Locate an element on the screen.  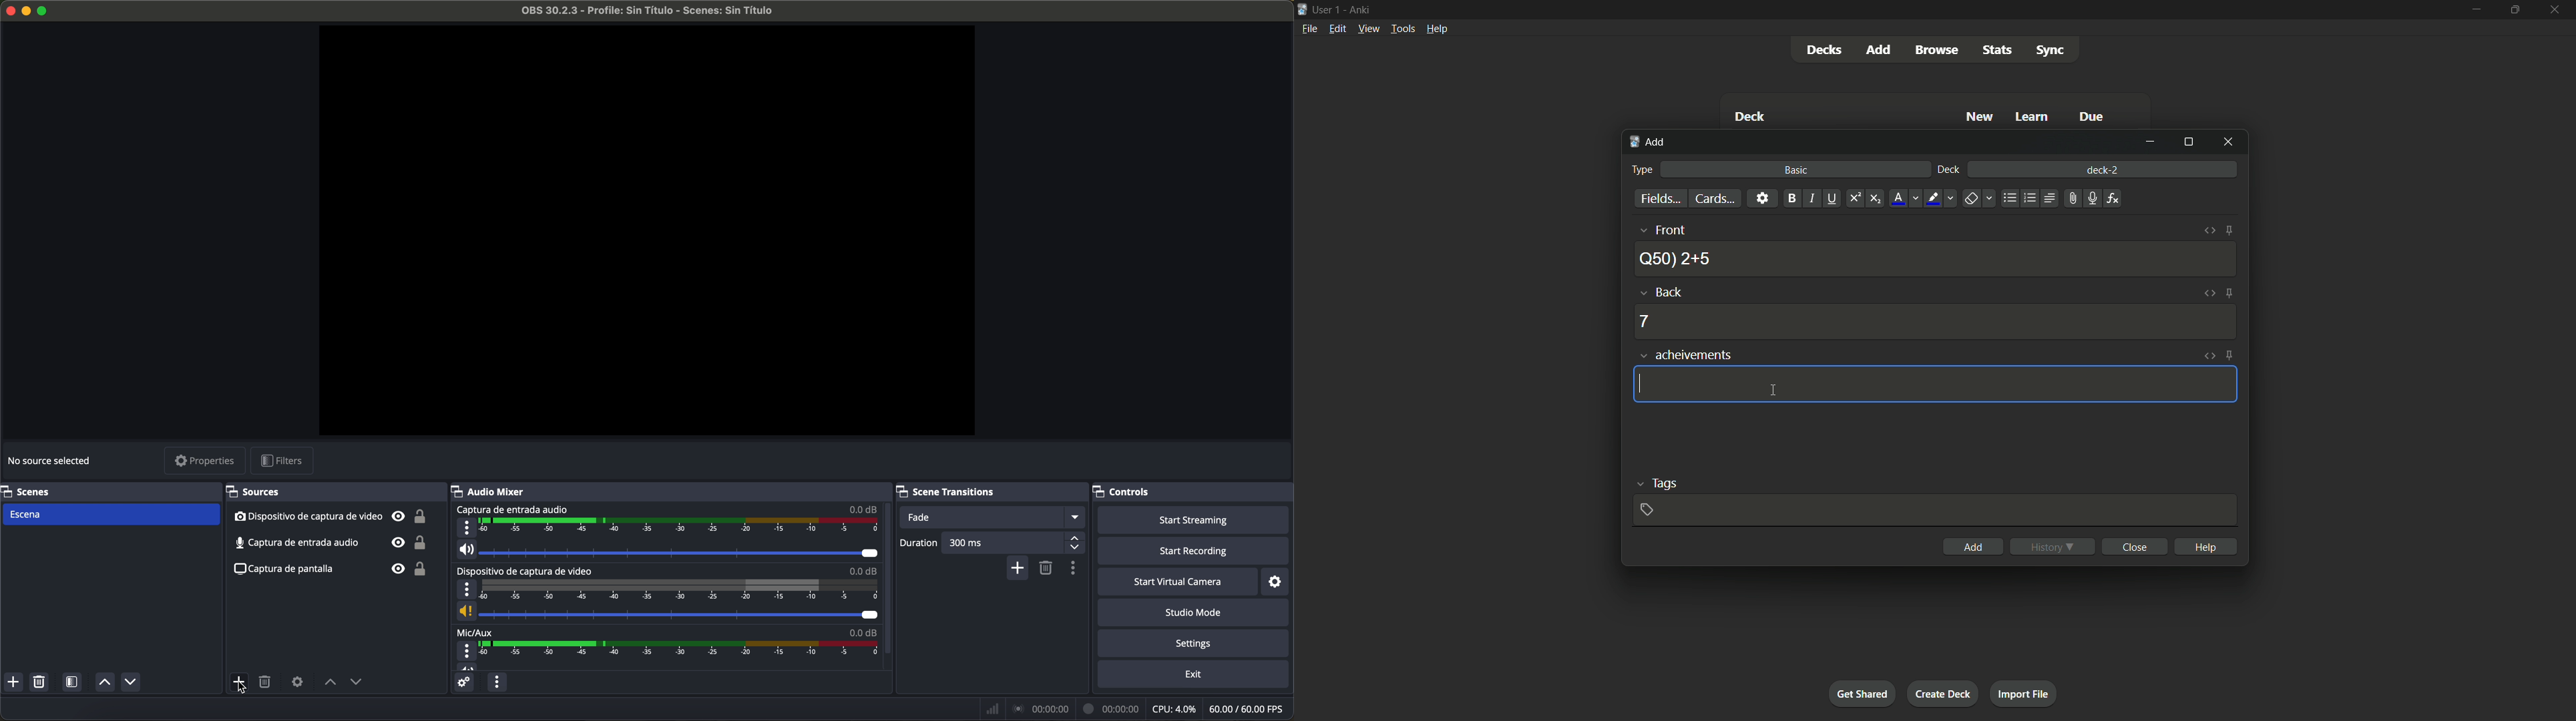
0.0 dB is located at coordinates (864, 571).